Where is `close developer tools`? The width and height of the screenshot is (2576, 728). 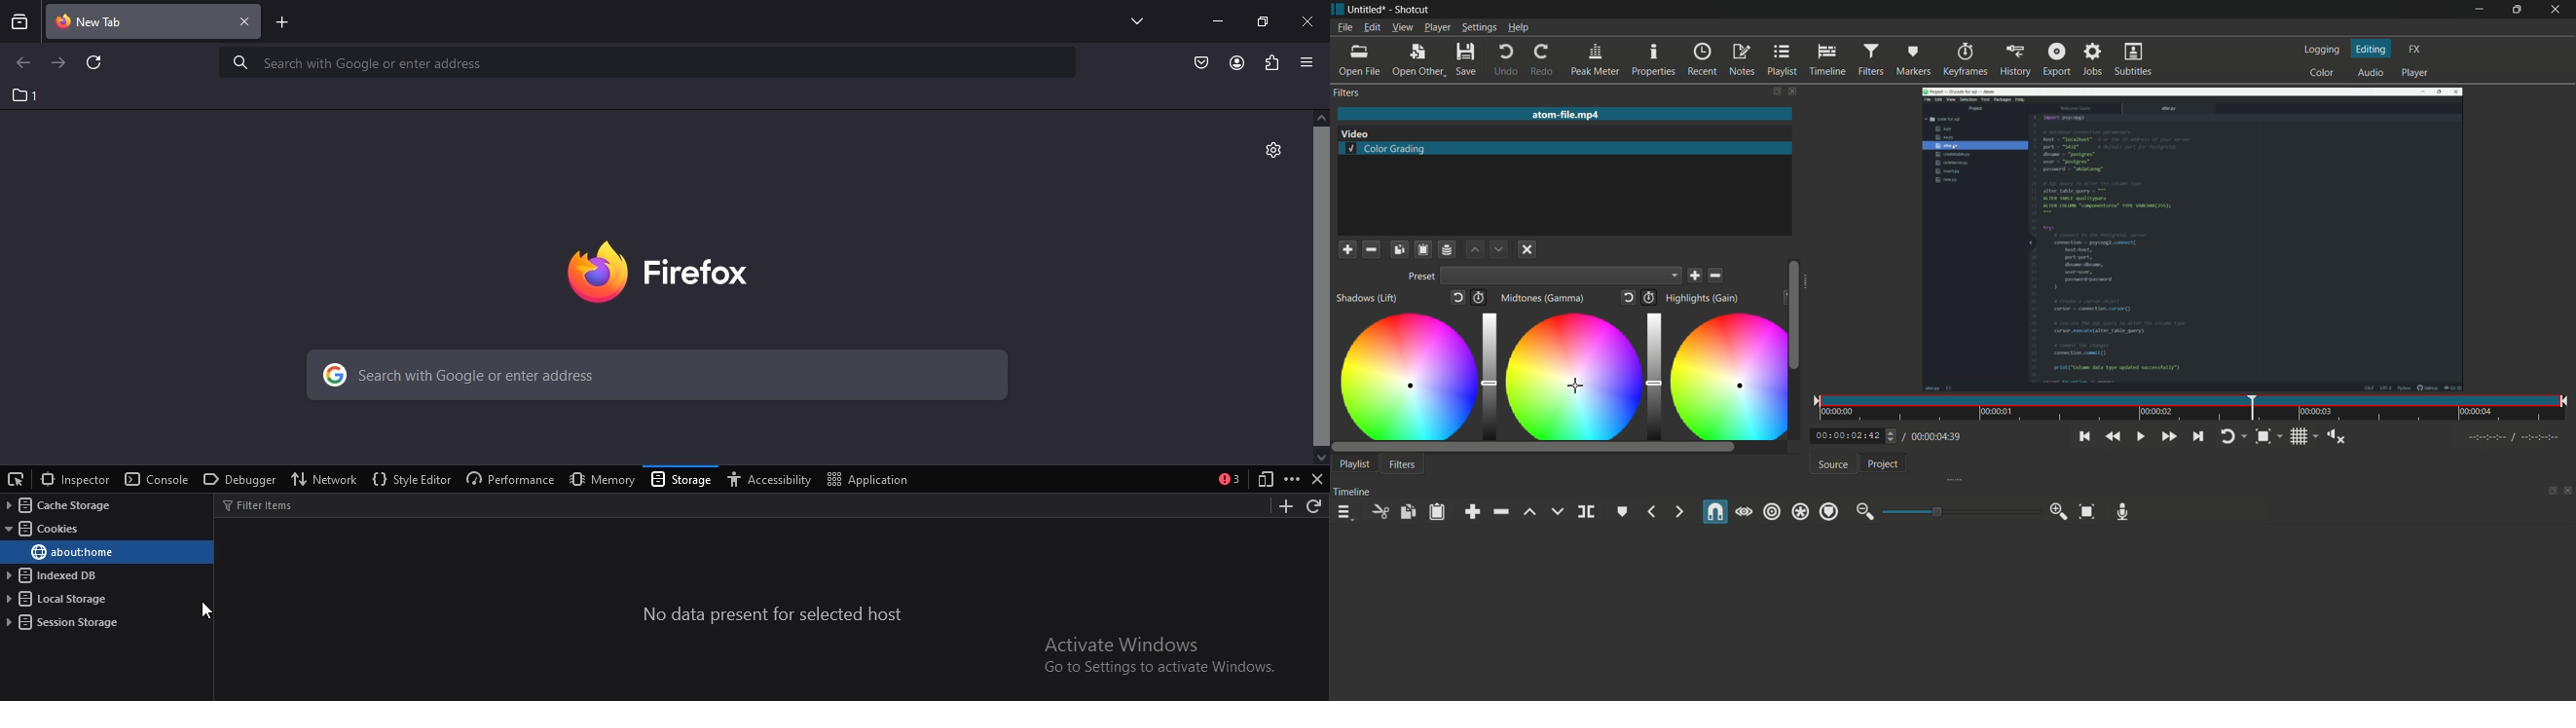 close developer tools is located at coordinates (1317, 479).